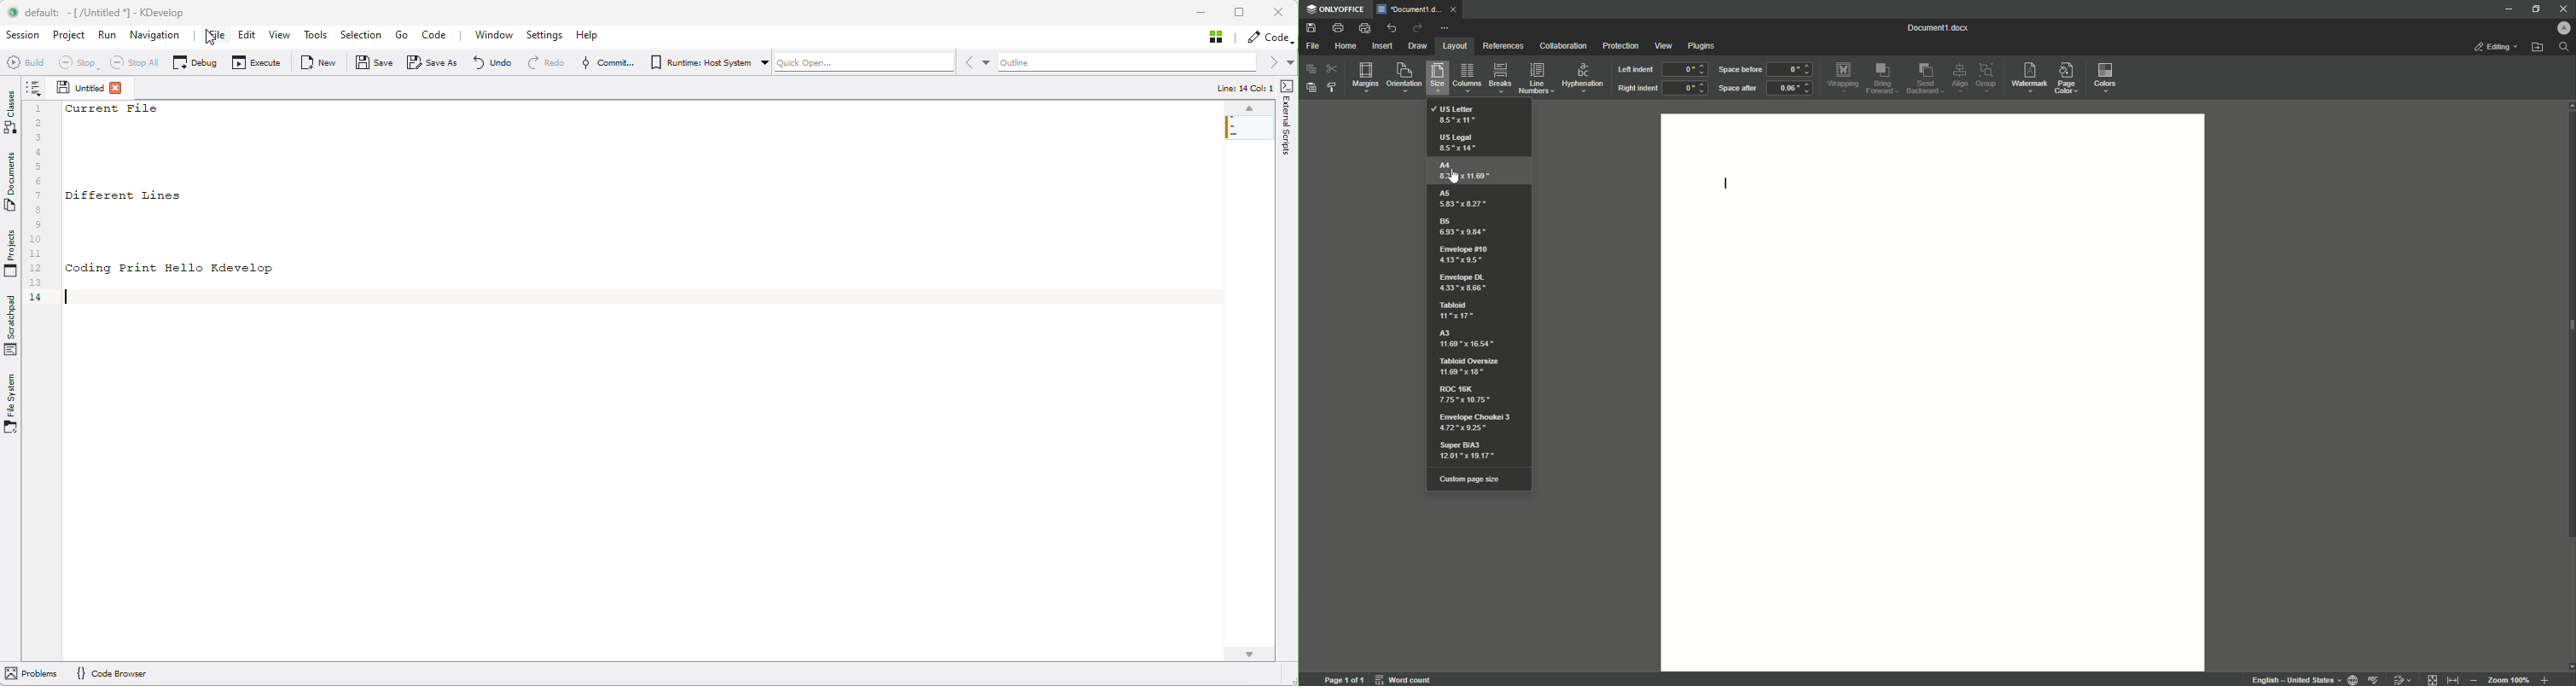 Image resolution: width=2576 pixels, height=700 pixels. I want to click on Size, so click(1435, 80).